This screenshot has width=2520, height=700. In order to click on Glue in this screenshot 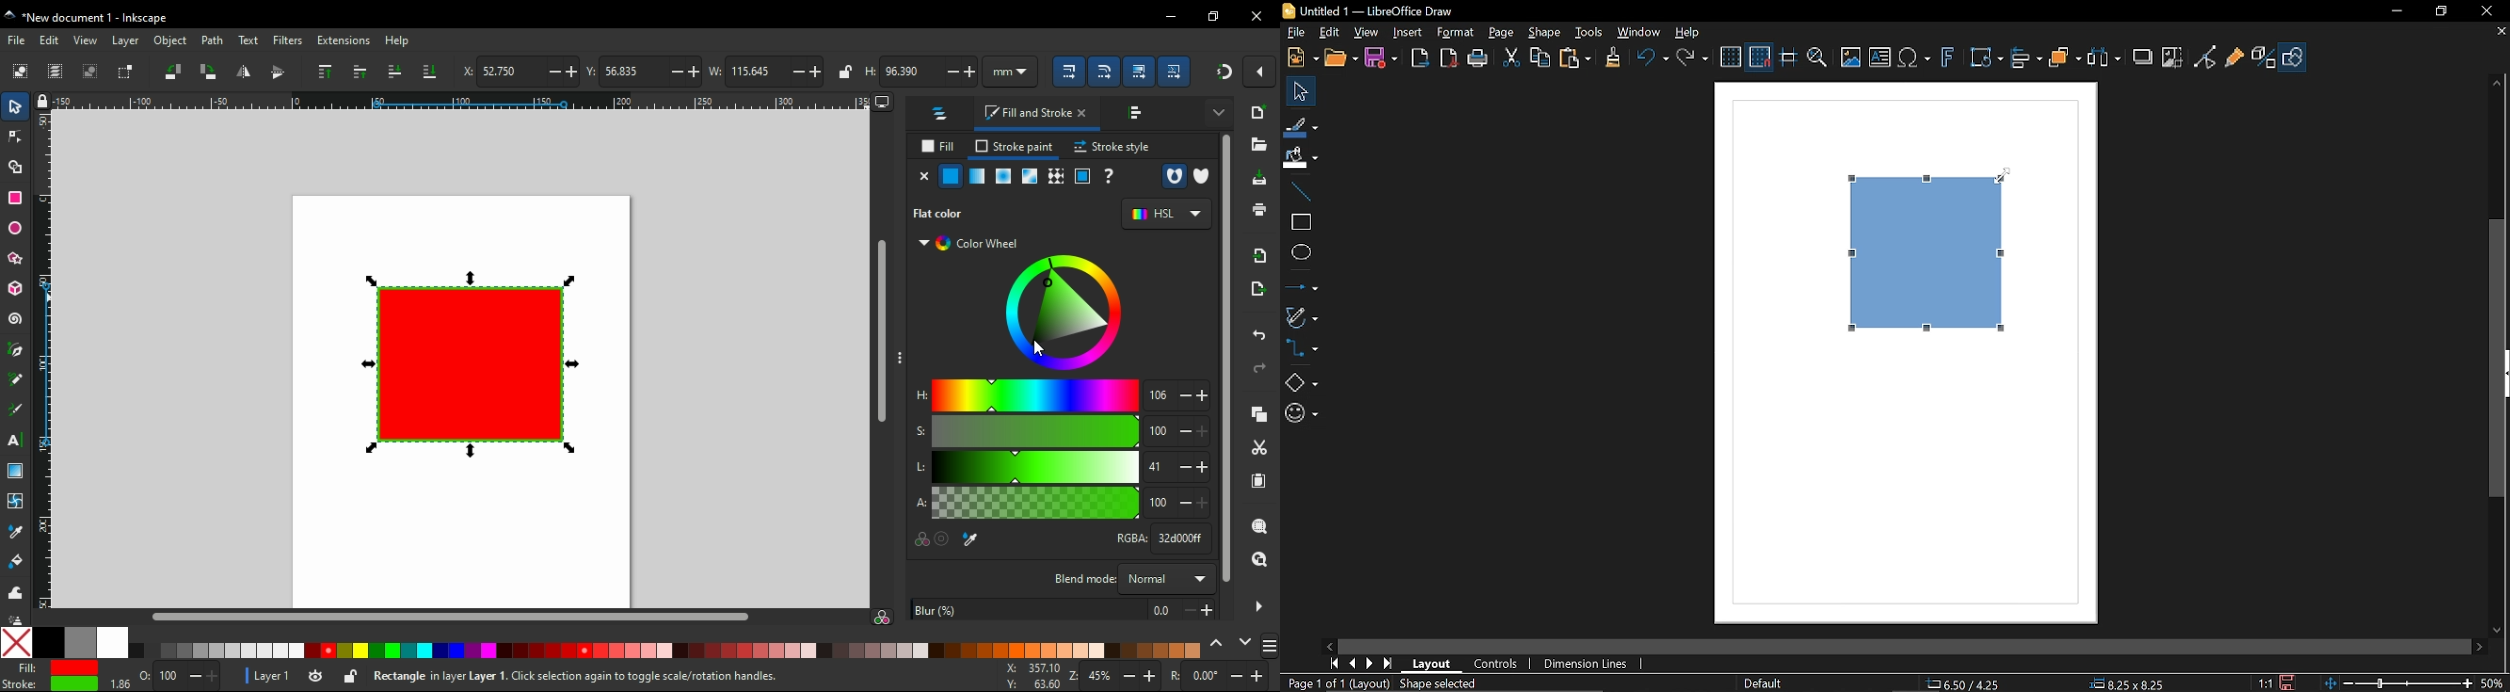, I will do `click(2235, 60)`.